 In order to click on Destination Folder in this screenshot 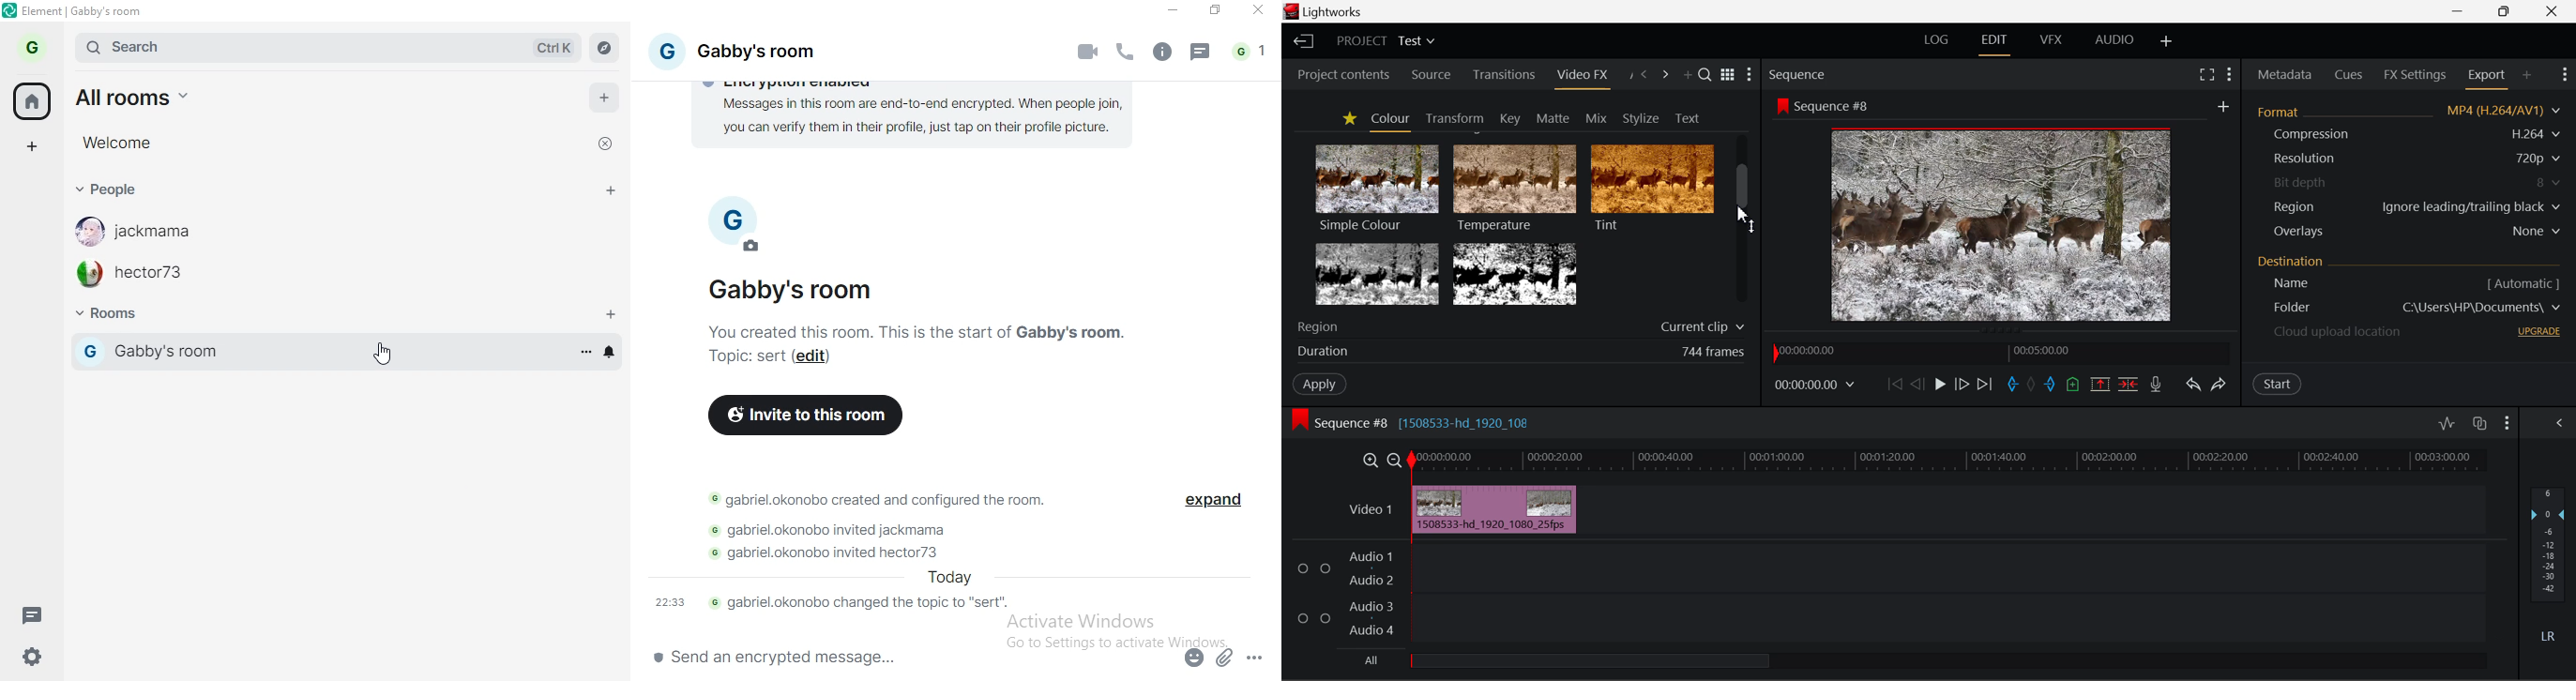, I will do `click(2284, 308)`.